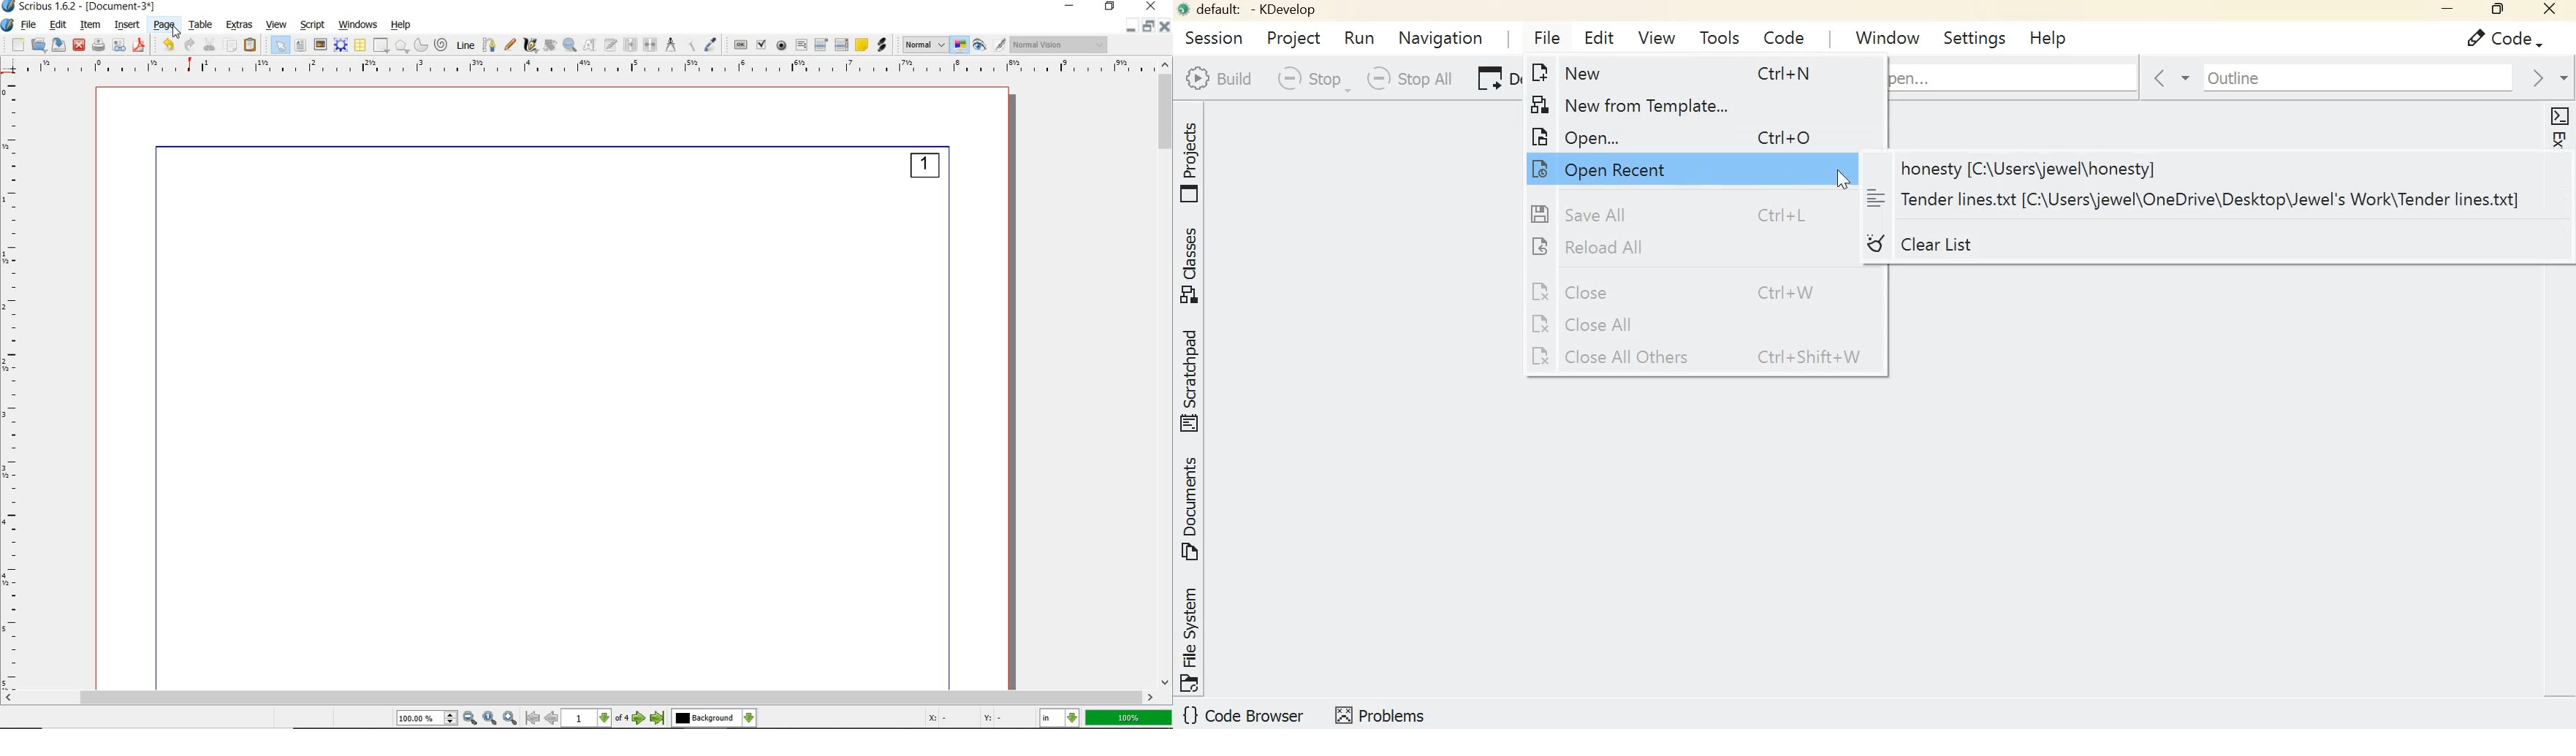 The width and height of the screenshot is (2576, 756). I want to click on visual appearance of the display, so click(1061, 43).